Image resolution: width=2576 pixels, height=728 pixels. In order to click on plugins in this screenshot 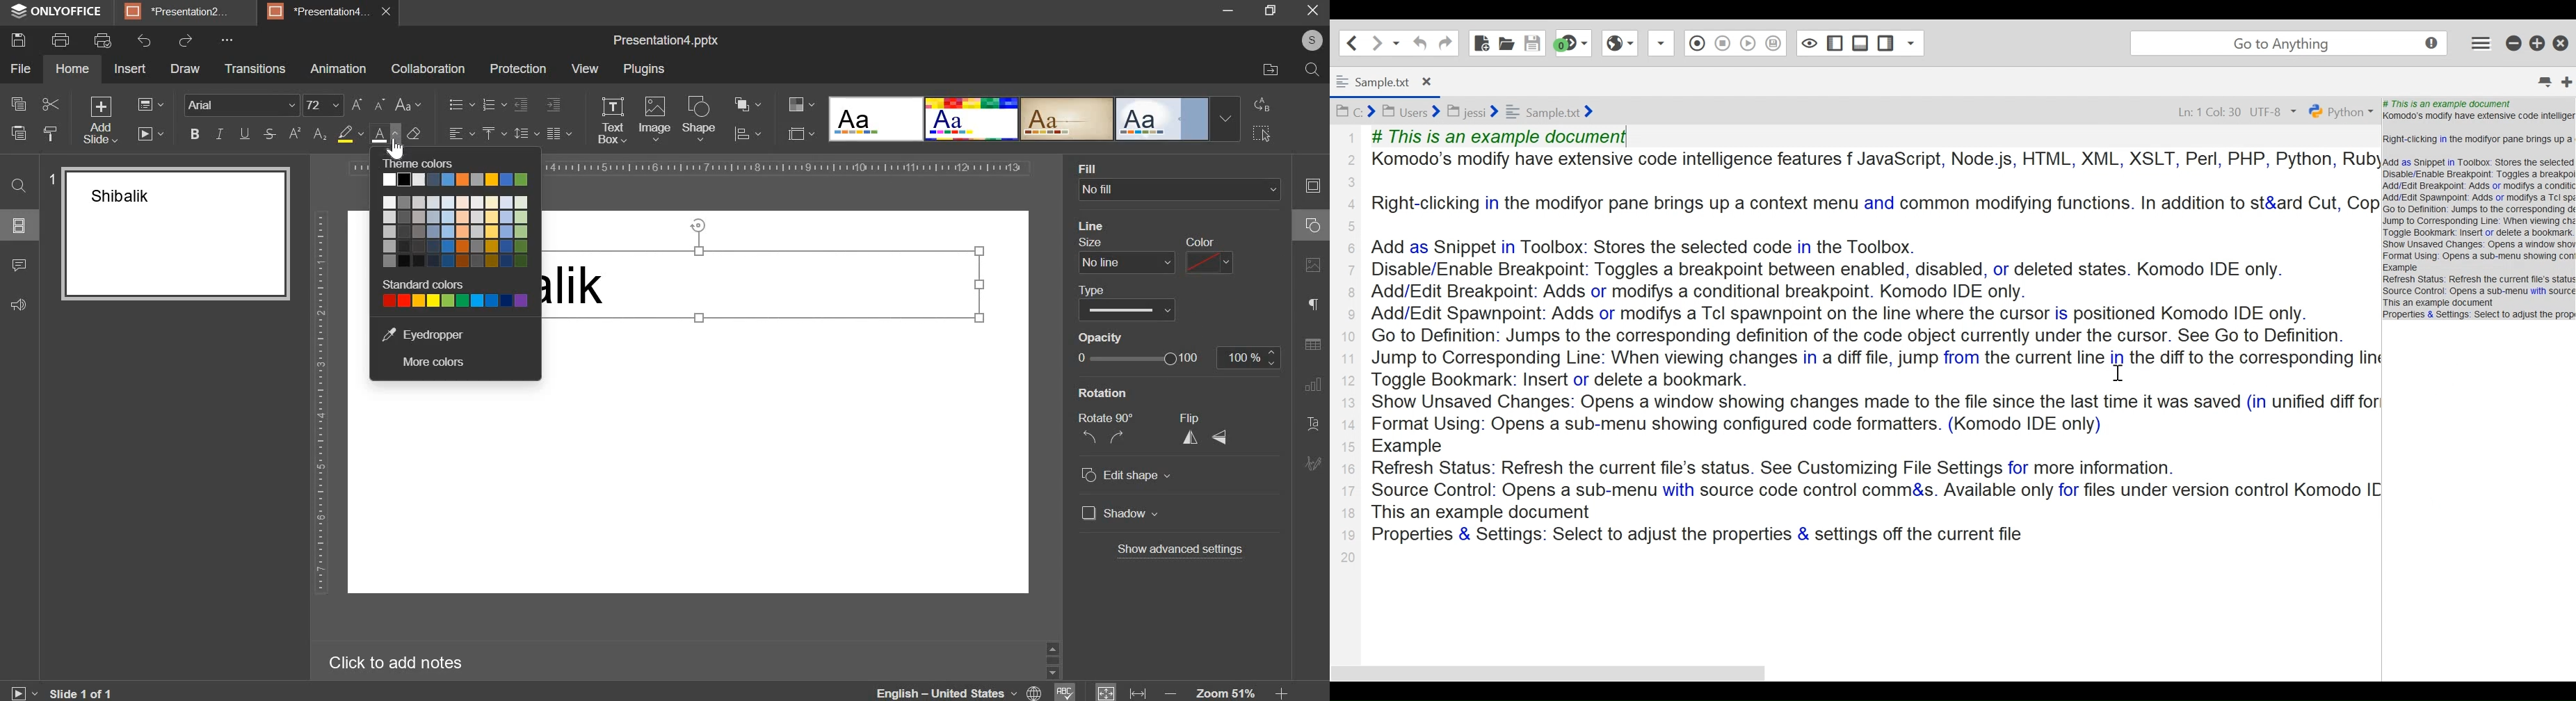, I will do `click(644, 70)`.